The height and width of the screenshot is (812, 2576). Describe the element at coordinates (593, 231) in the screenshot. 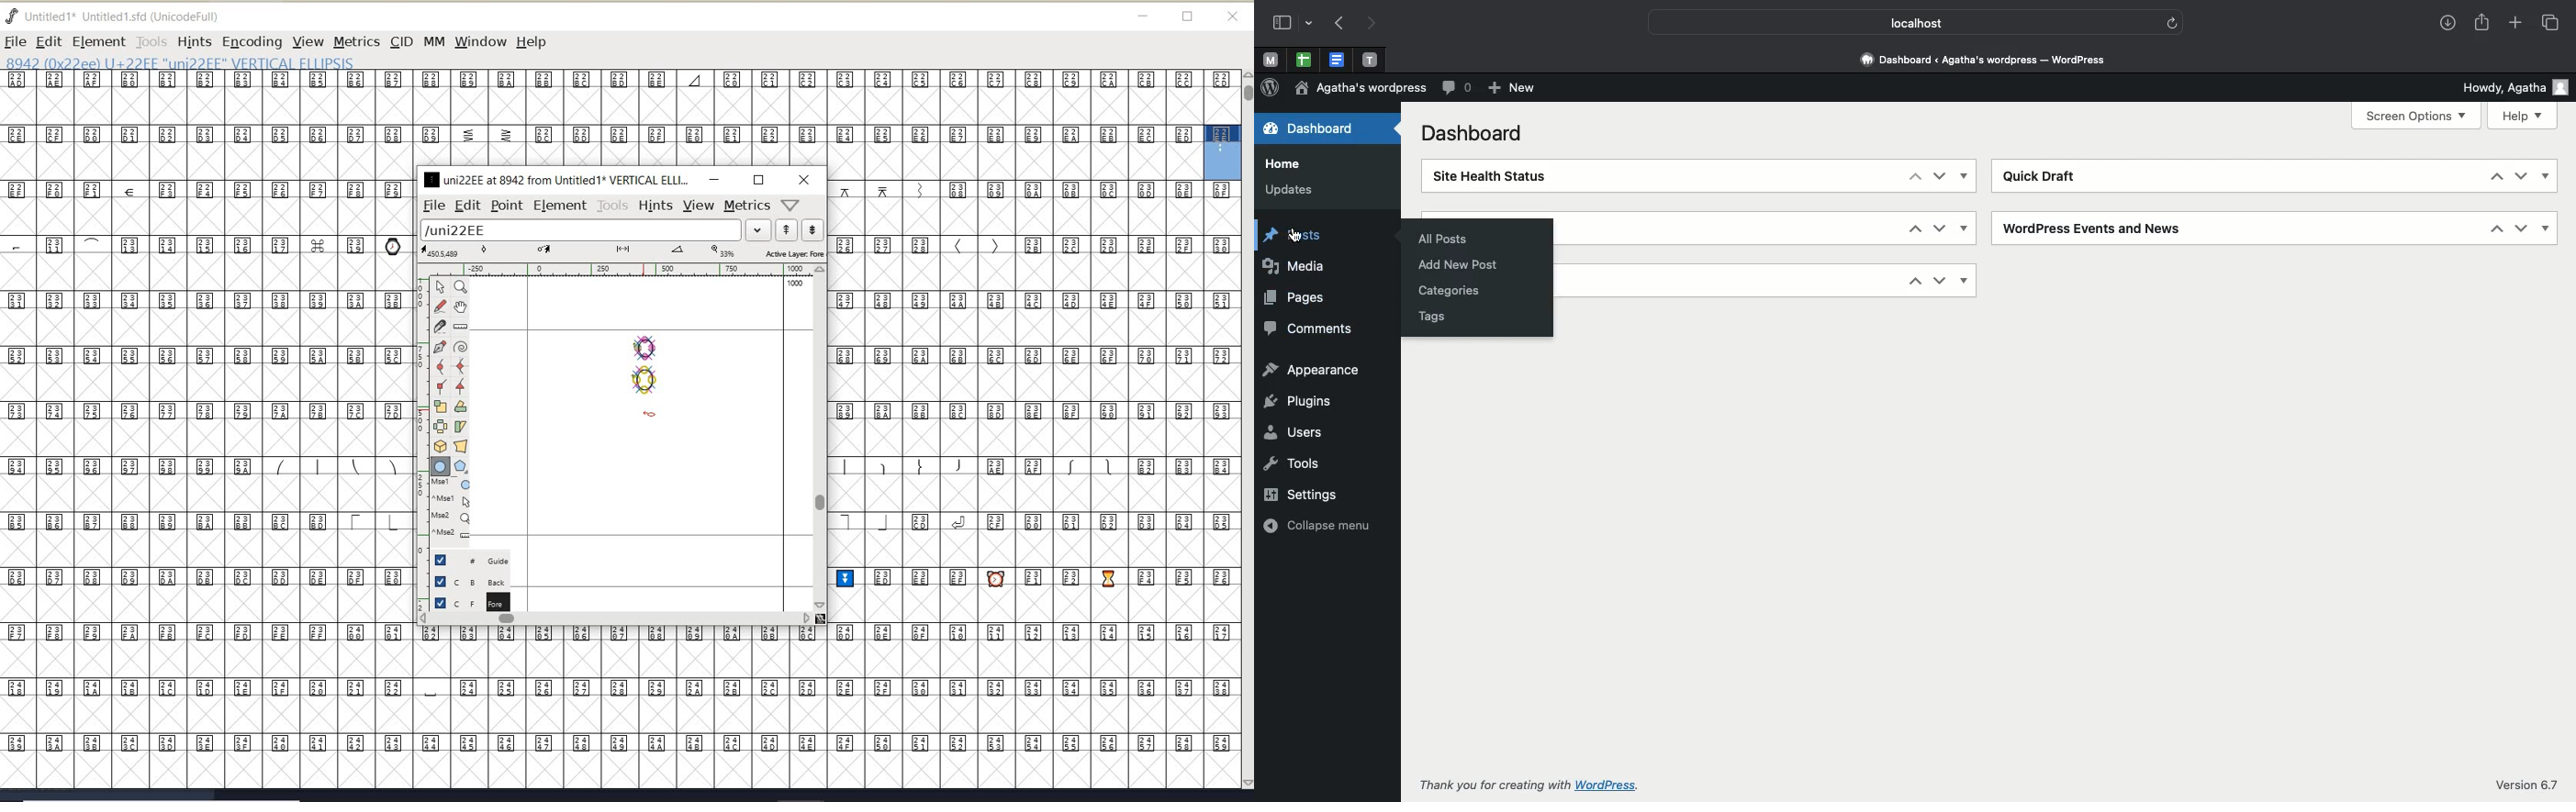

I see `load word list` at that location.